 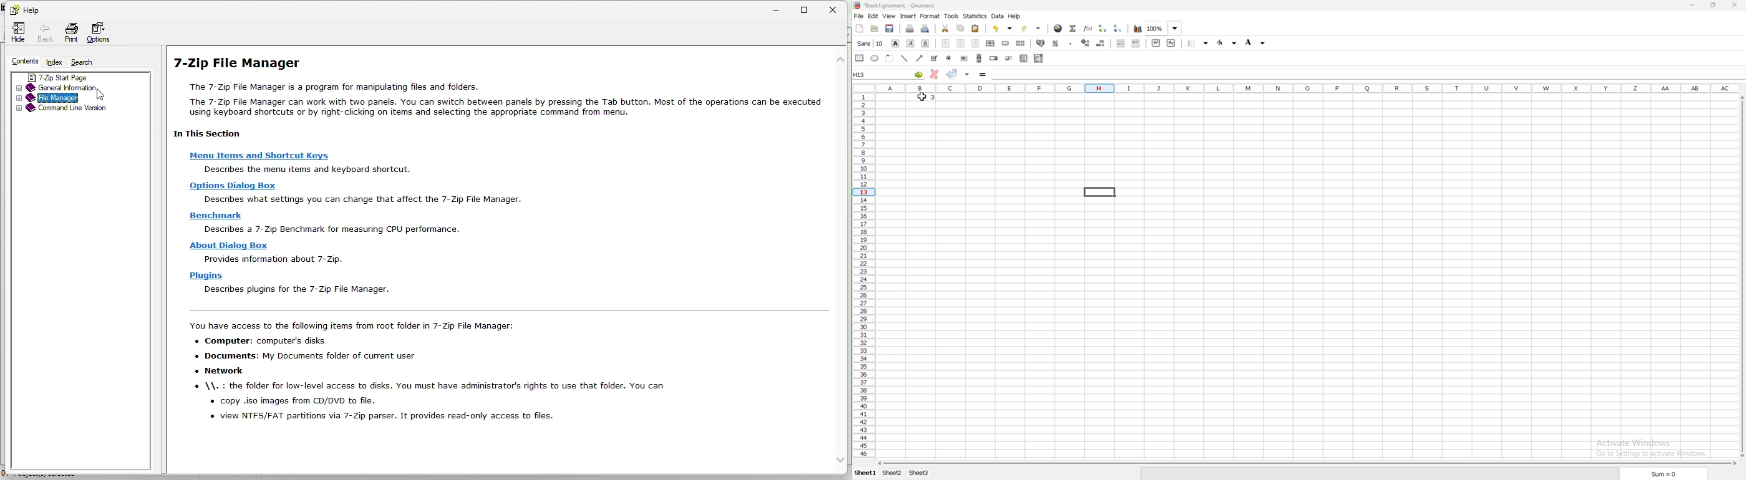 What do you see at coordinates (1103, 28) in the screenshot?
I see `sort ascending` at bounding box center [1103, 28].